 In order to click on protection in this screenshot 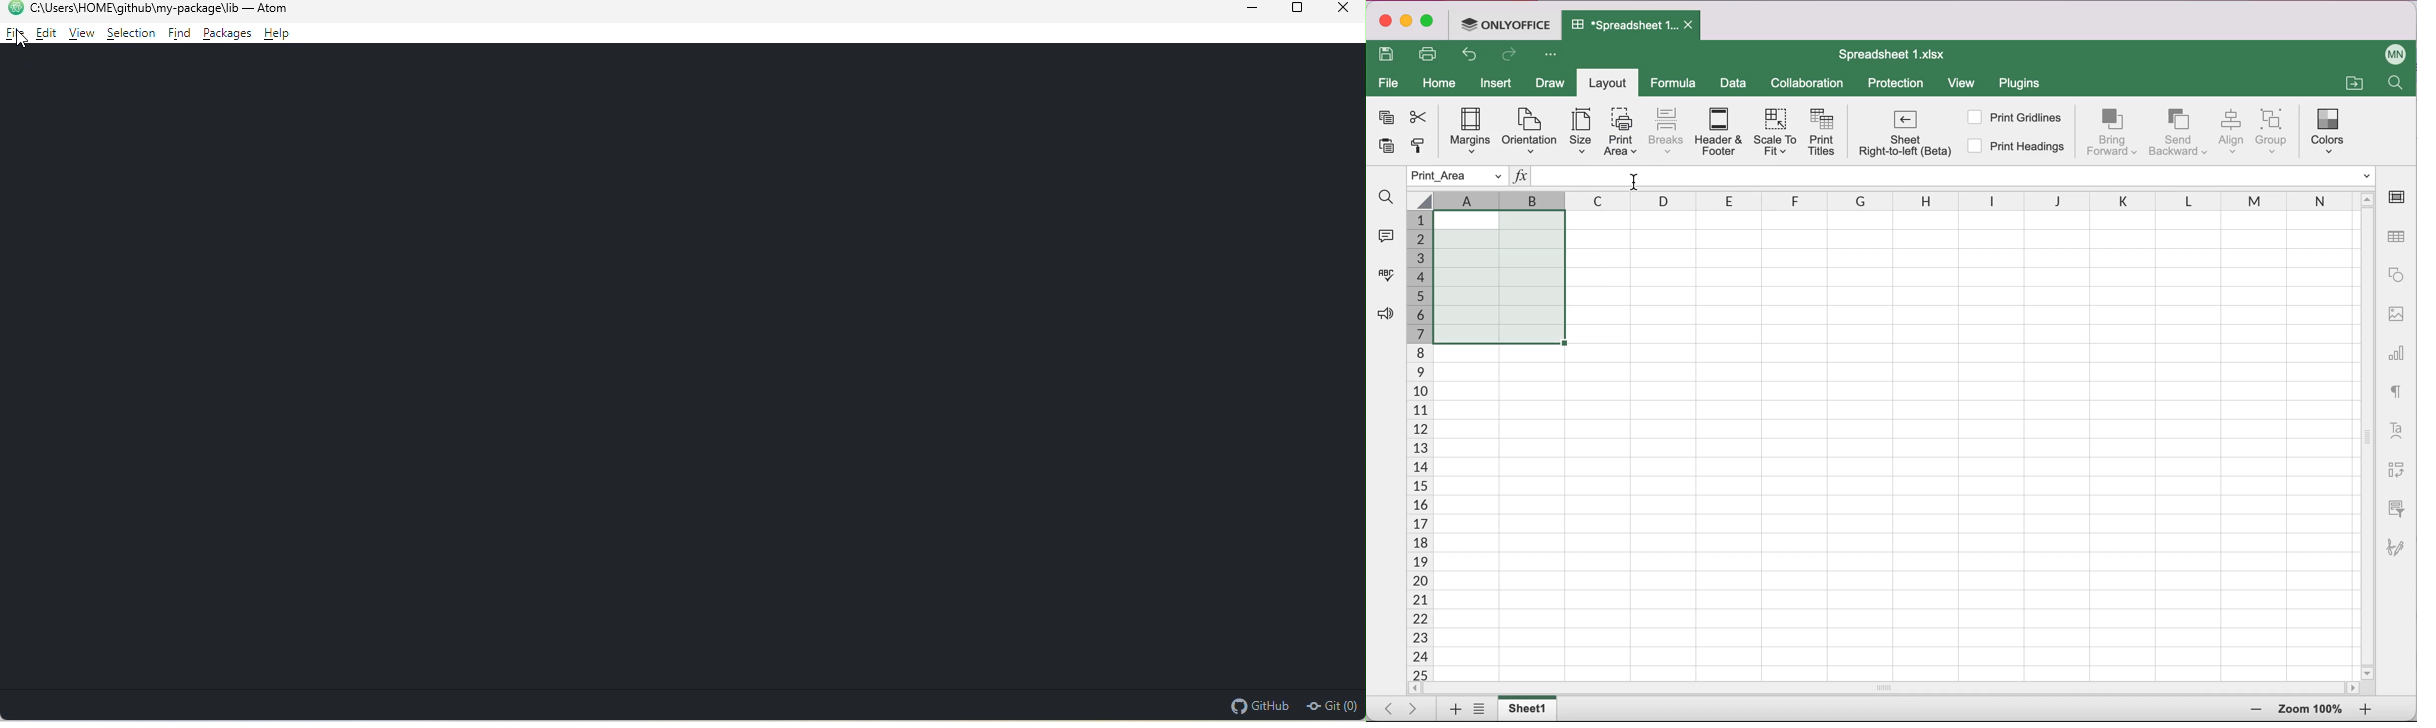, I will do `click(1896, 84)`.